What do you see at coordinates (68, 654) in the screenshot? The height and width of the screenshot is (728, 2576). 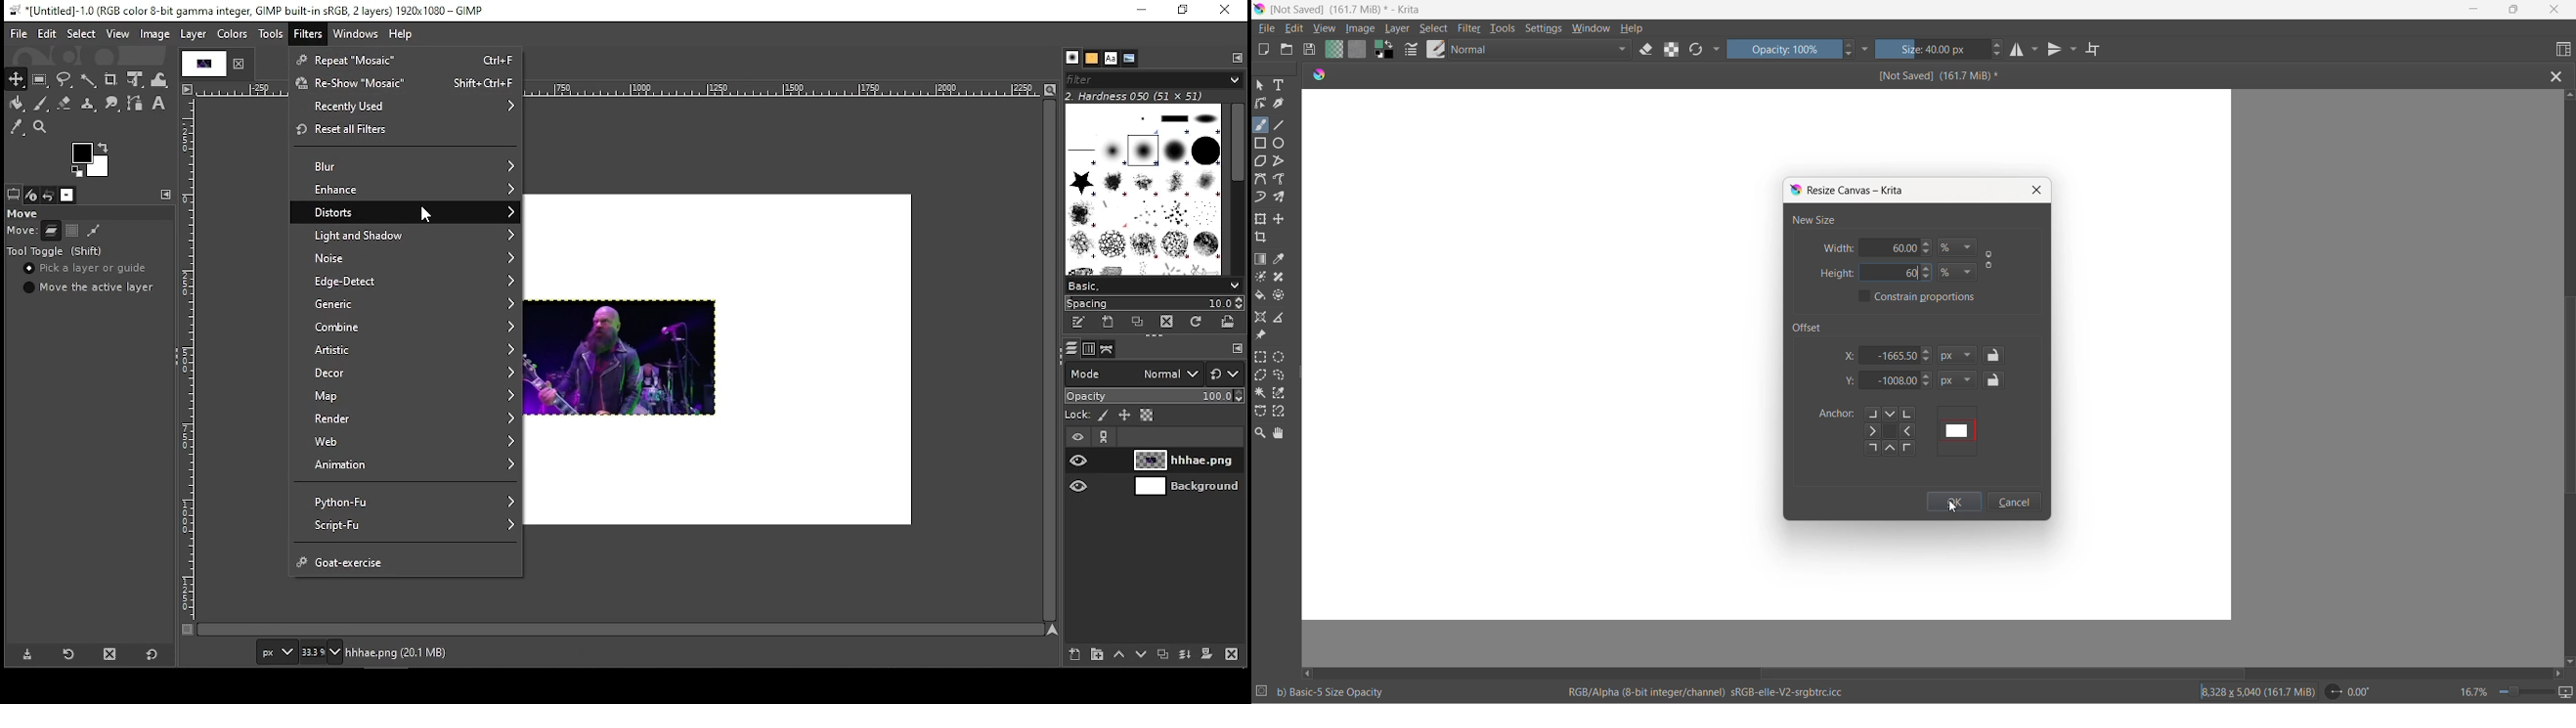 I see `restore tool preset` at bounding box center [68, 654].